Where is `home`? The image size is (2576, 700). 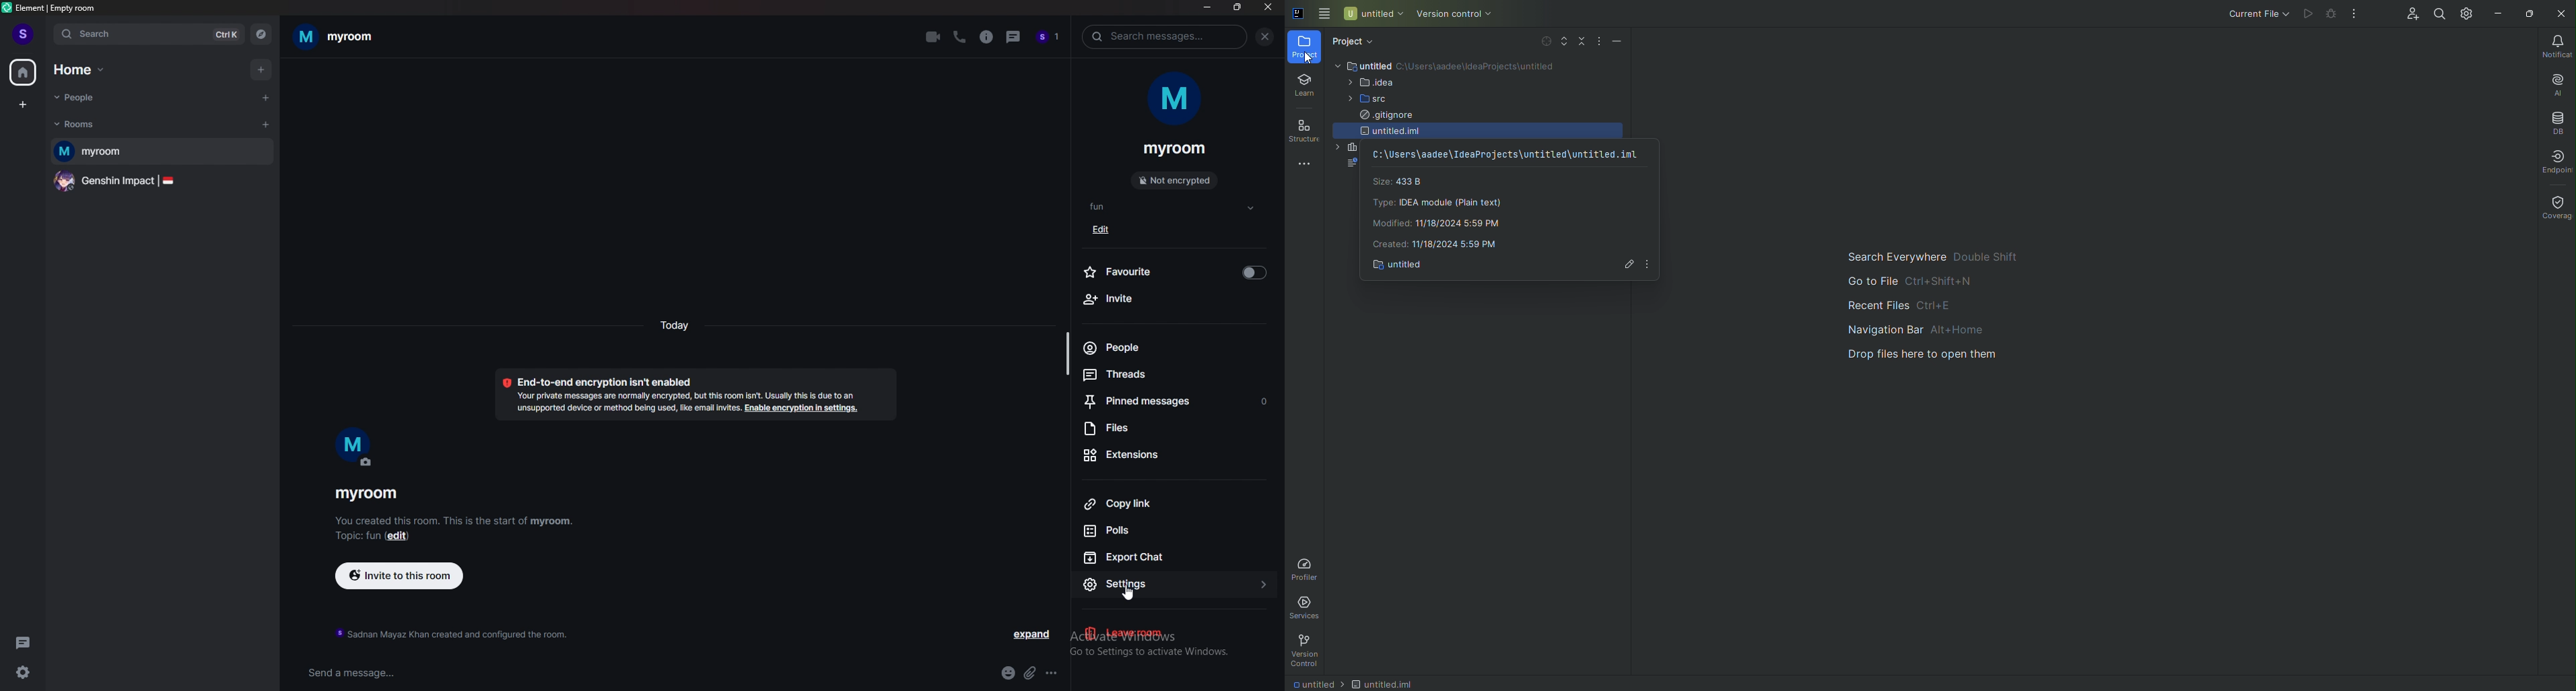 home is located at coordinates (23, 72).